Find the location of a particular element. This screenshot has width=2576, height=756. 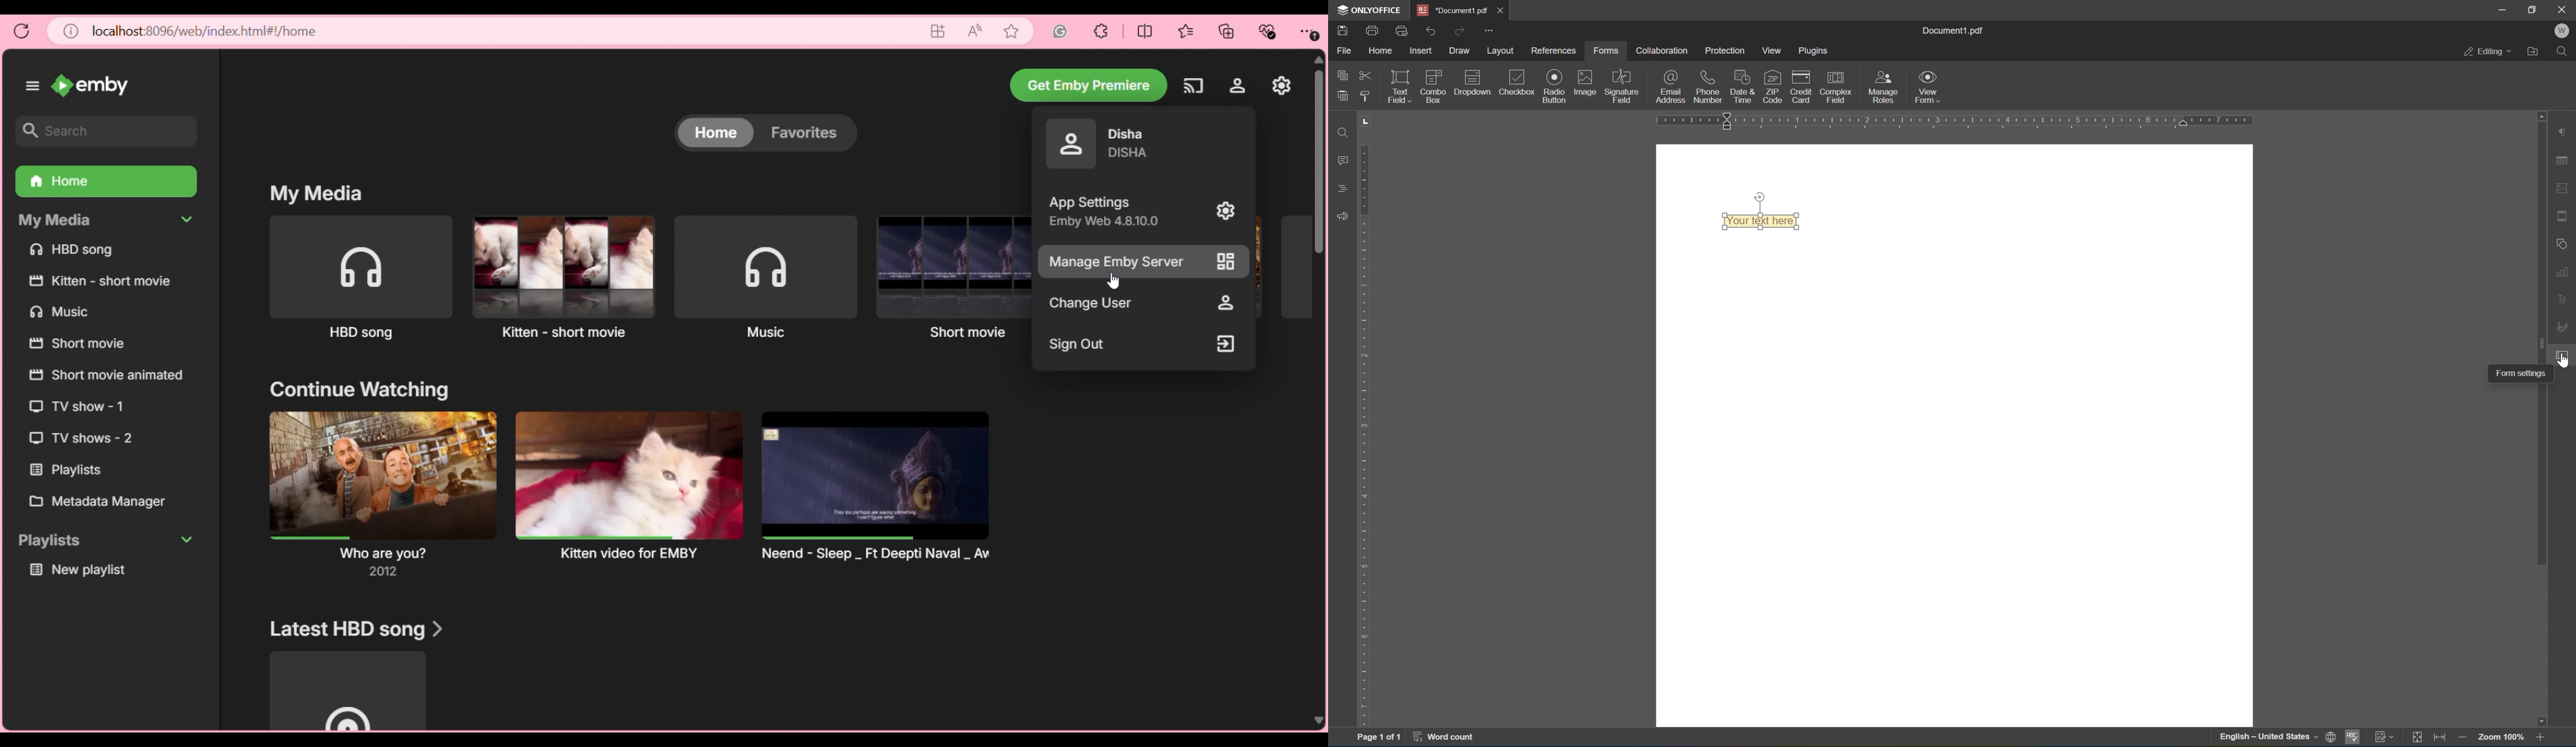

undo is located at coordinates (1431, 32).